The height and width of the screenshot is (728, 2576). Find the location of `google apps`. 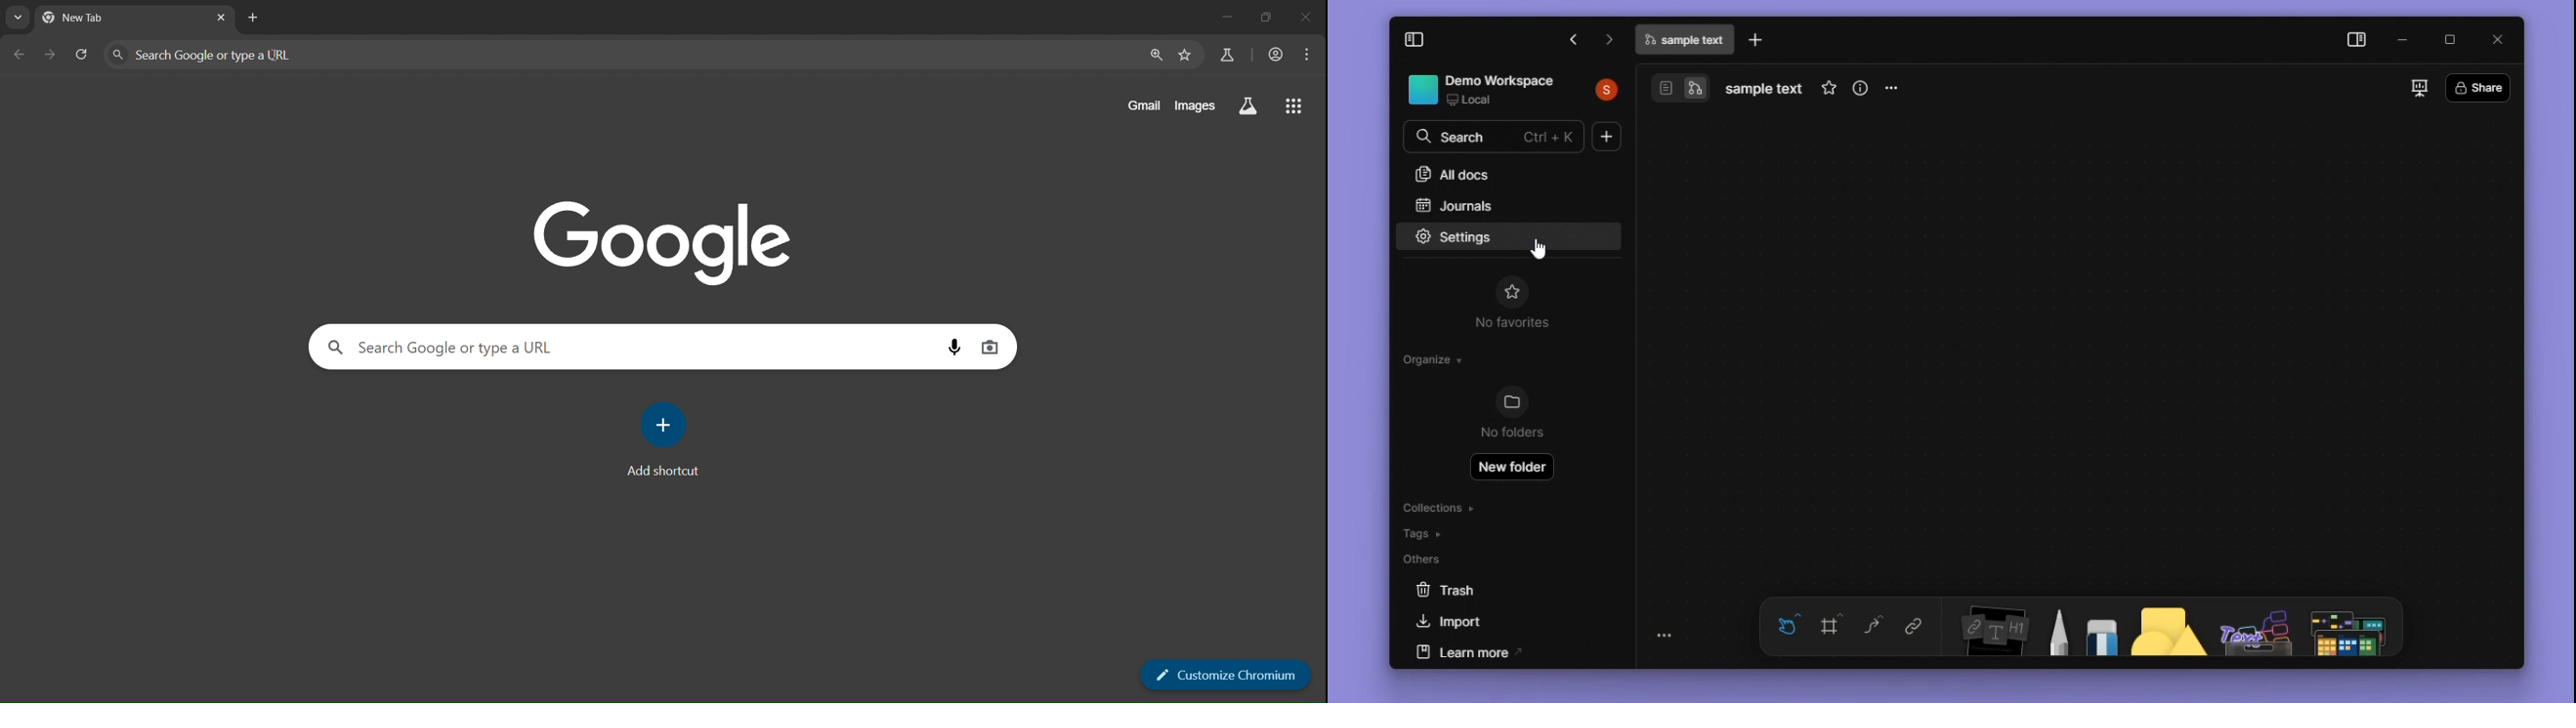

google apps is located at coordinates (1251, 108).